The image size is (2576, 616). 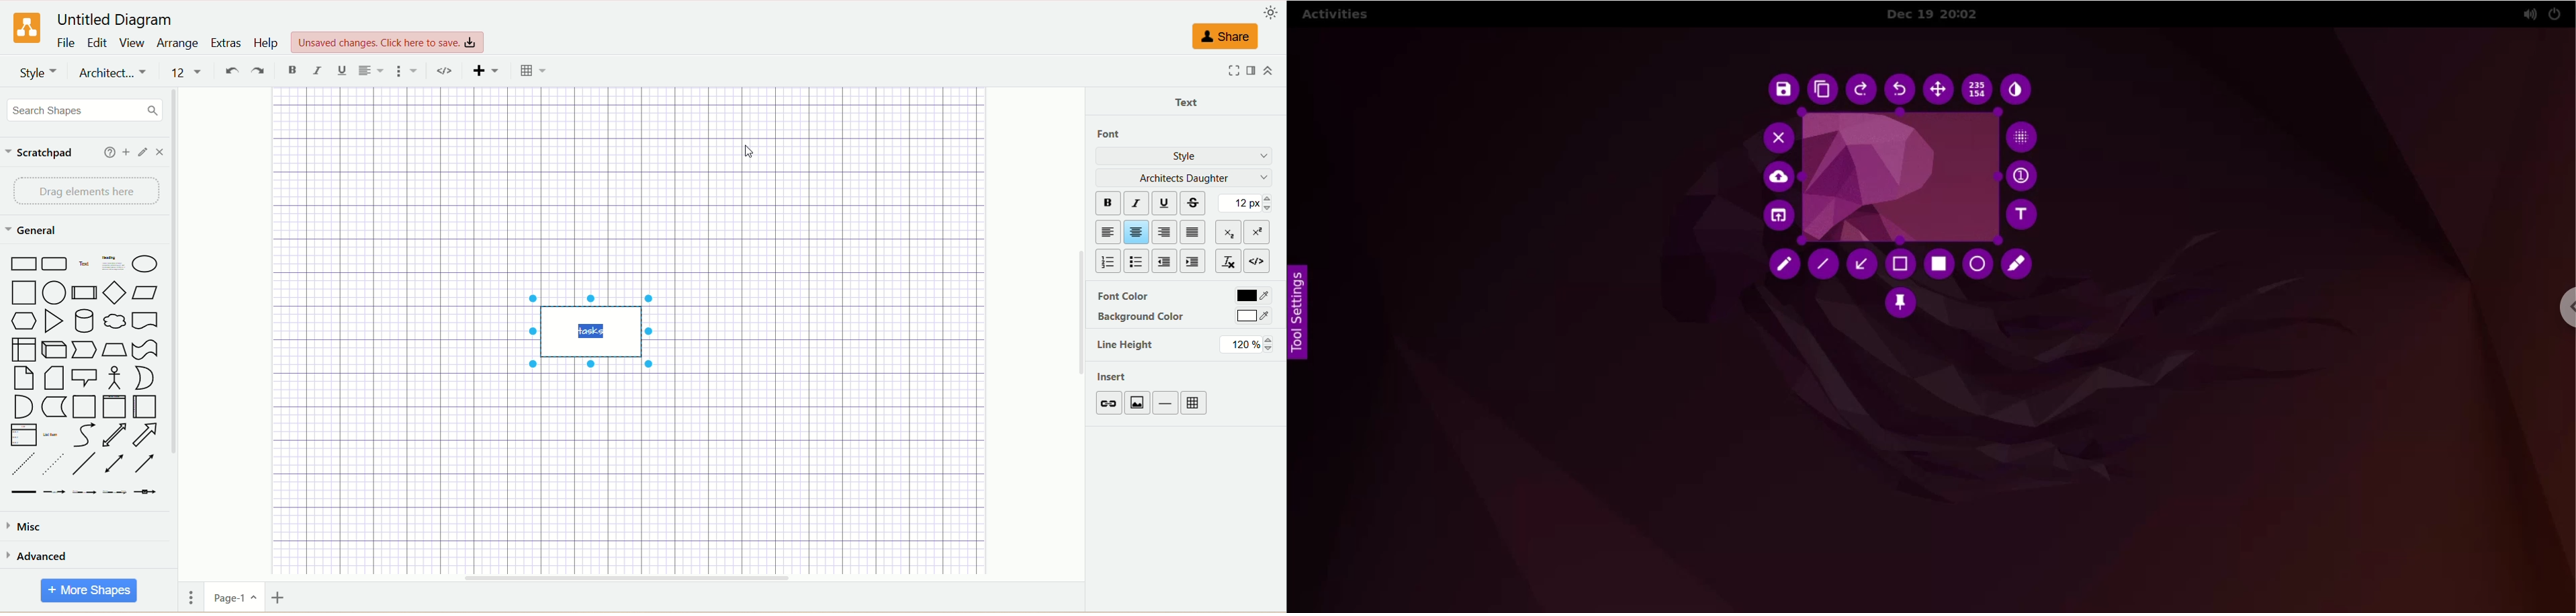 I want to click on pages, so click(x=191, y=599).